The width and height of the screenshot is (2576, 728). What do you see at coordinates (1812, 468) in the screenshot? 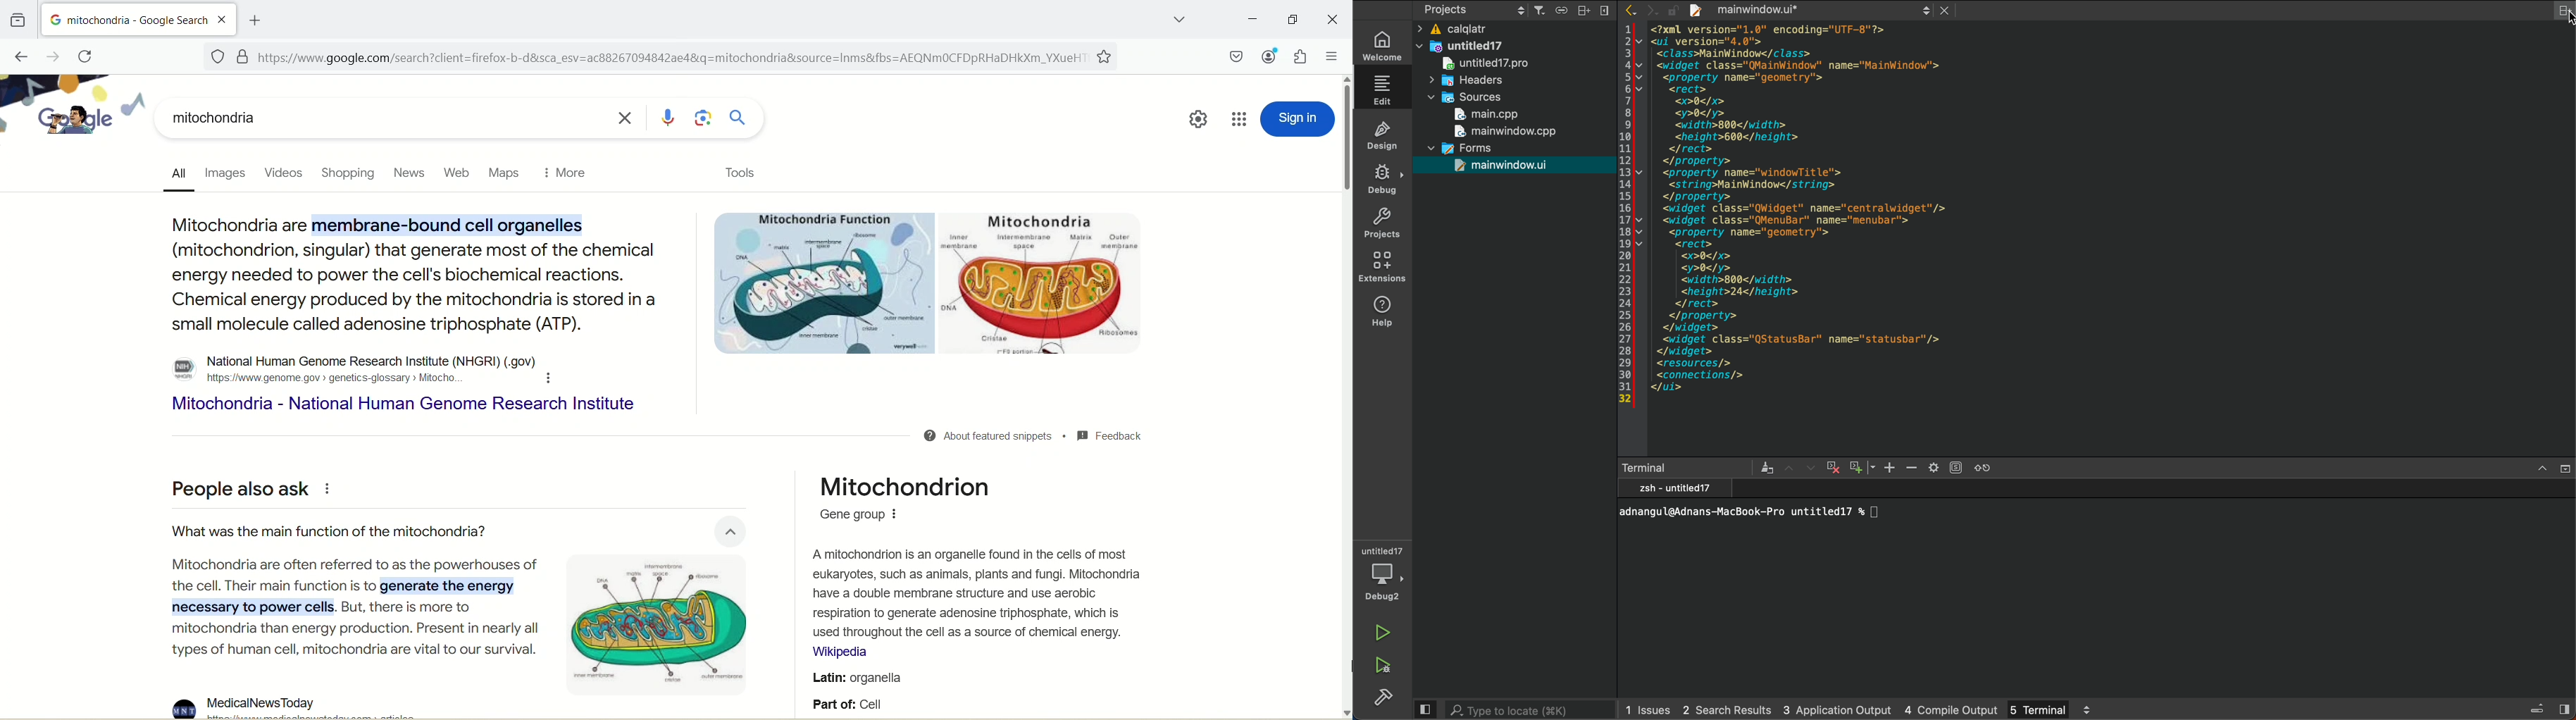
I see `next item` at bounding box center [1812, 468].